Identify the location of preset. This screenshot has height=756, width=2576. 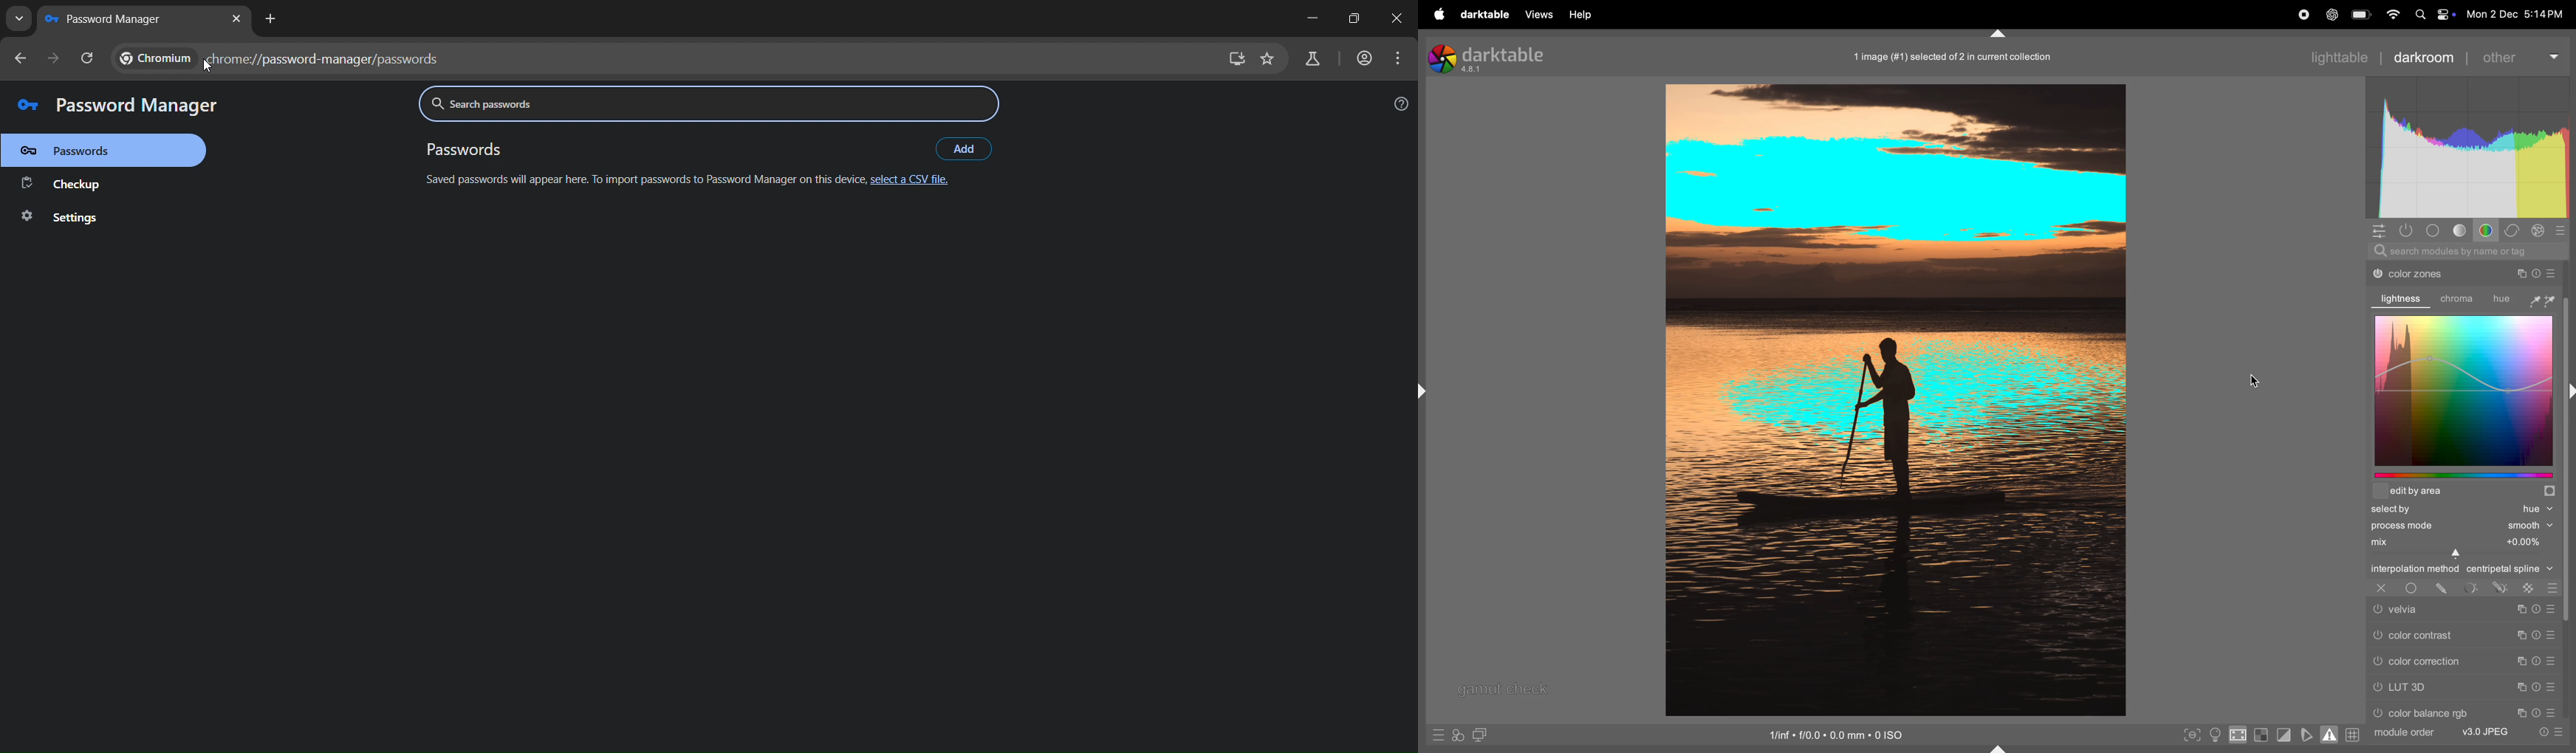
(2551, 712).